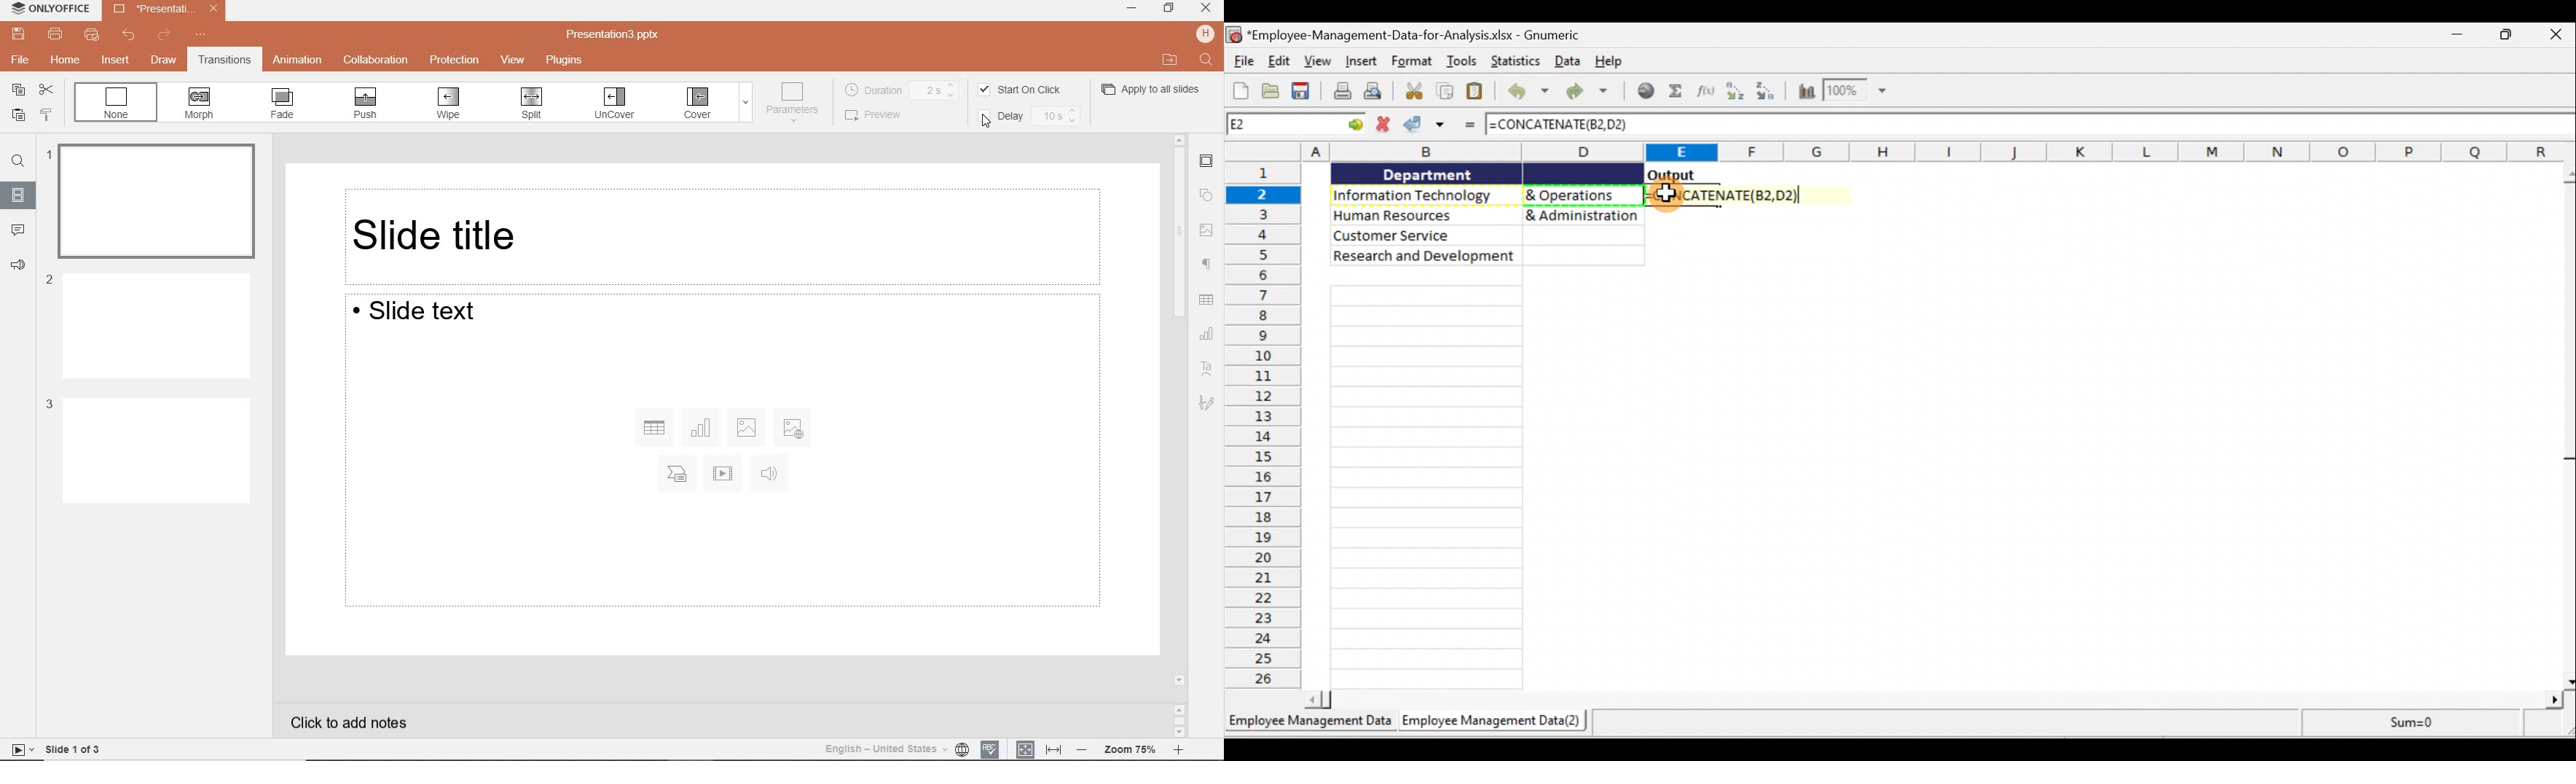 The width and height of the screenshot is (2576, 784). Describe the element at coordinates (45, 91) in the screenshot. I see `cut` at that location.